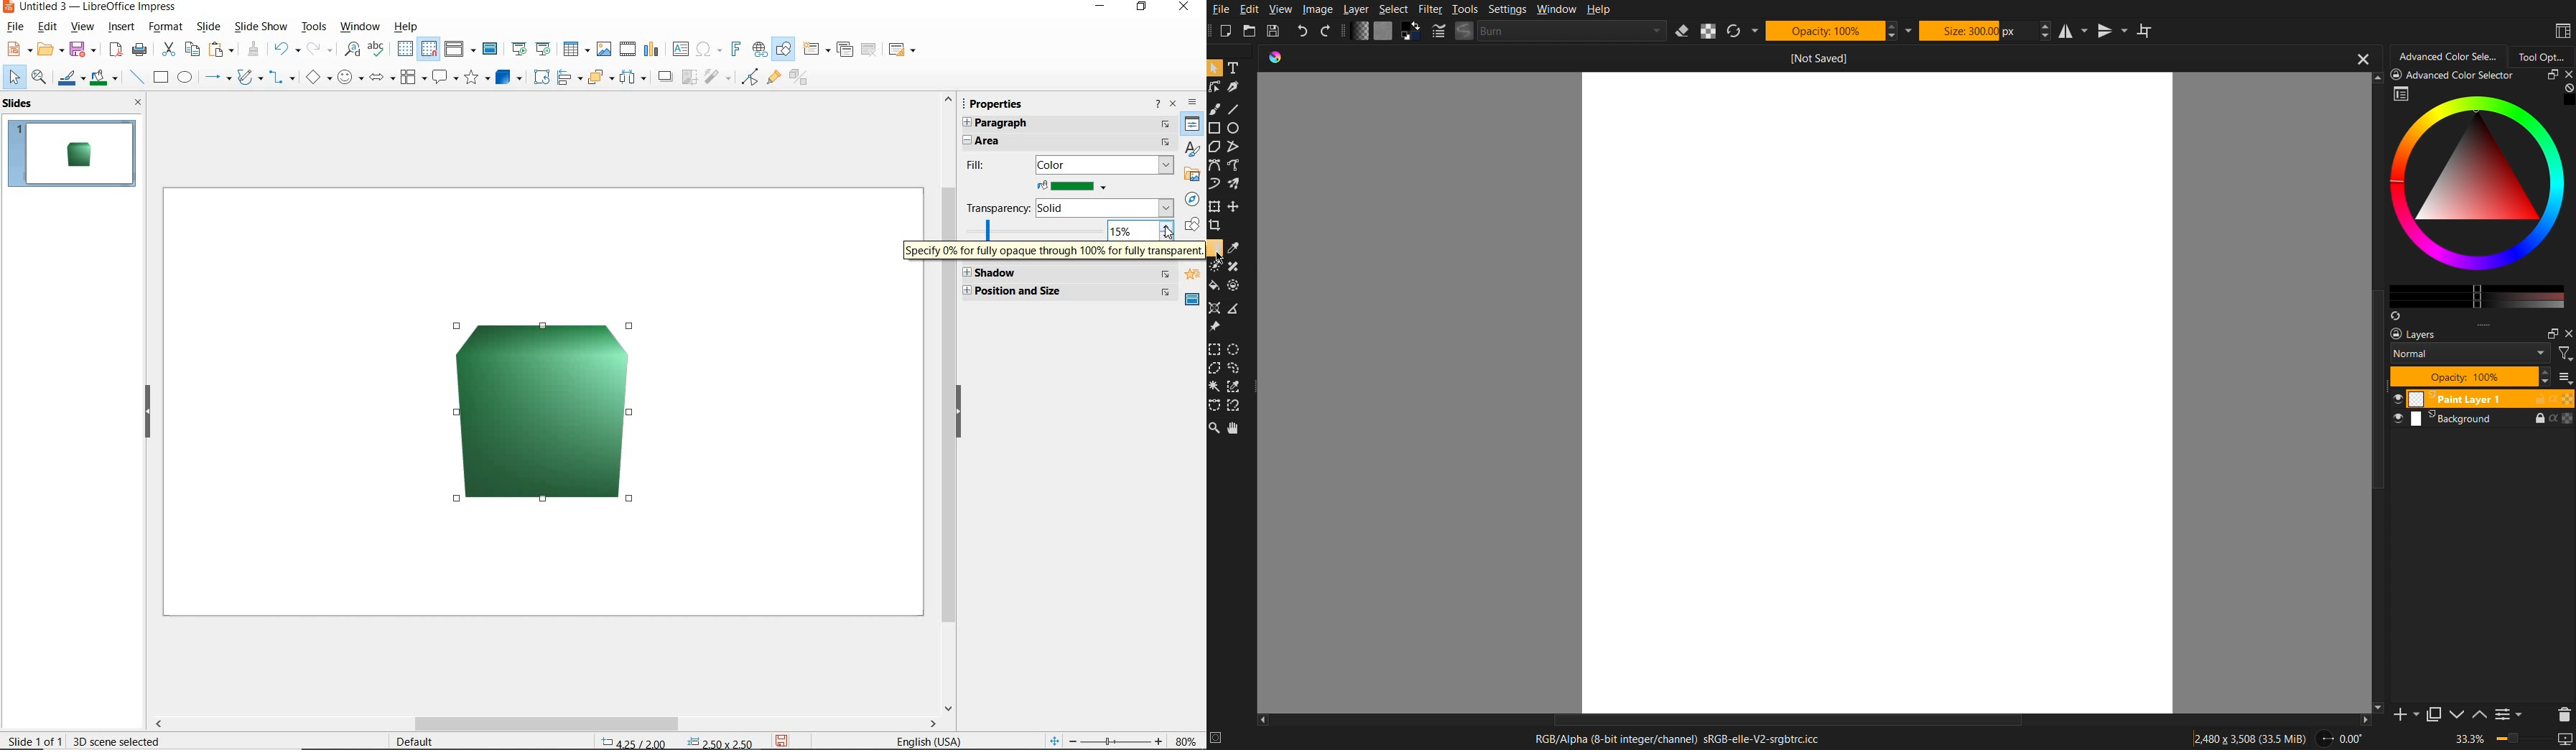  Describe the element at coordinates (18, 50) in the screenshot. I see `new` at that location.